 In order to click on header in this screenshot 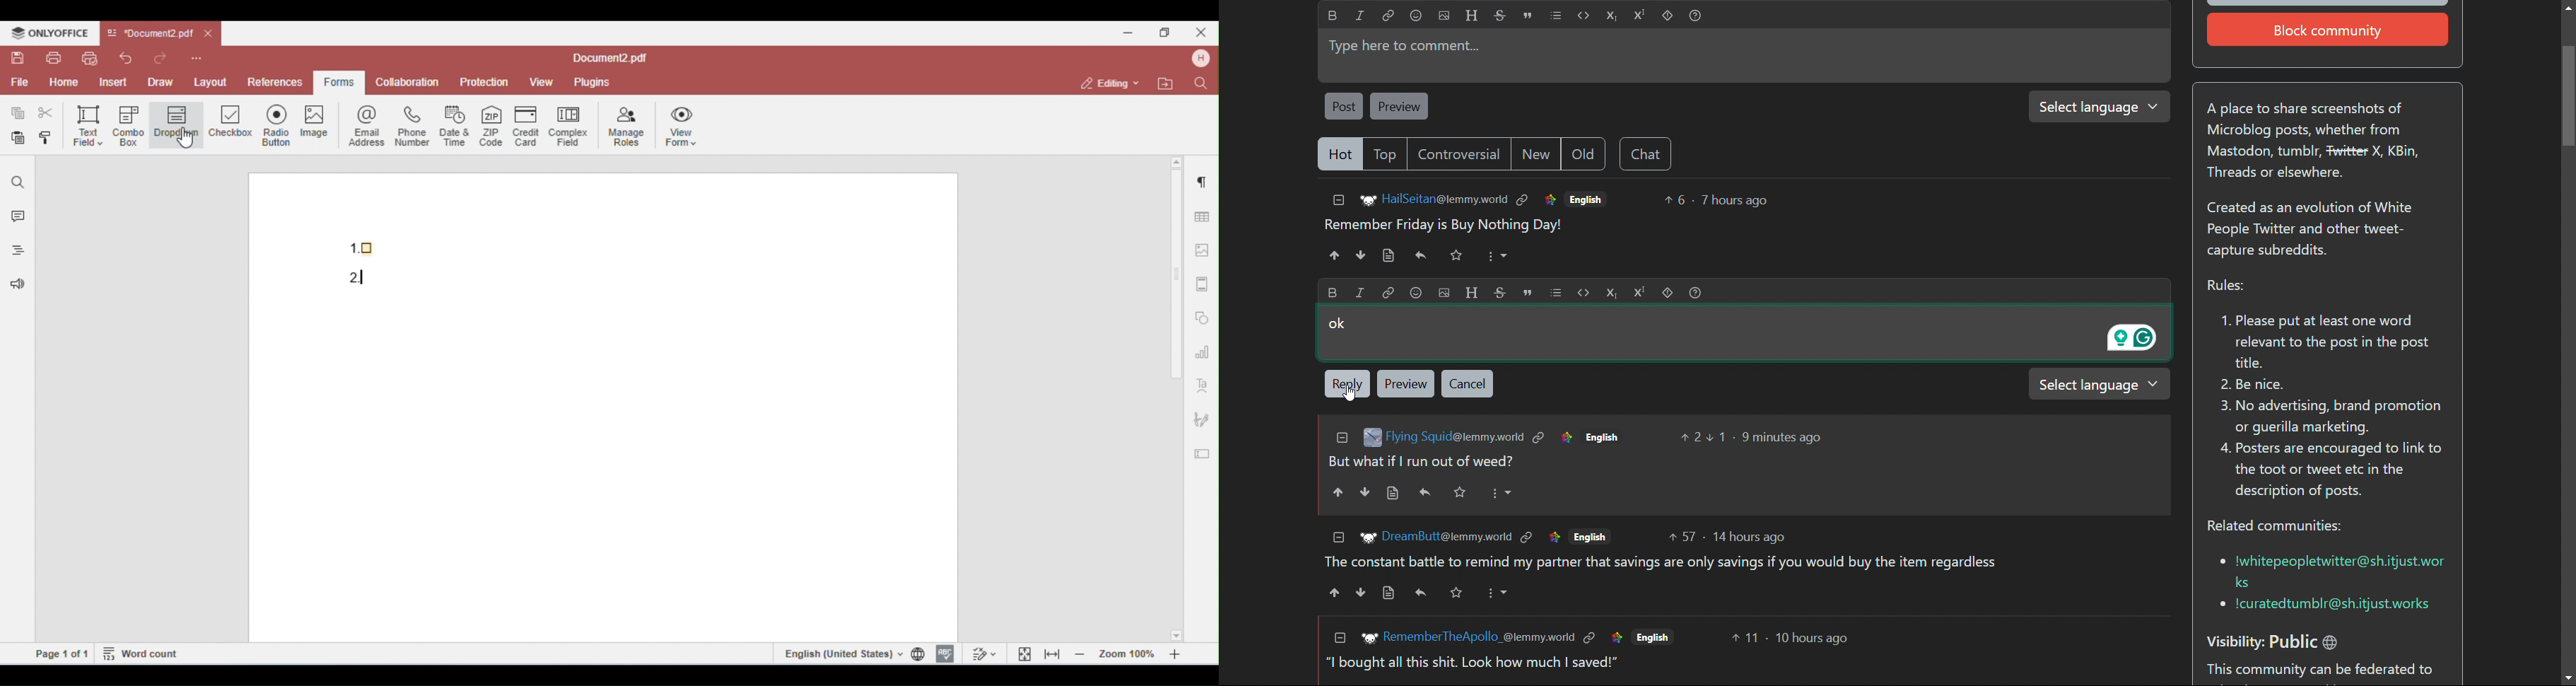, I will do `click(1472, 15)`.